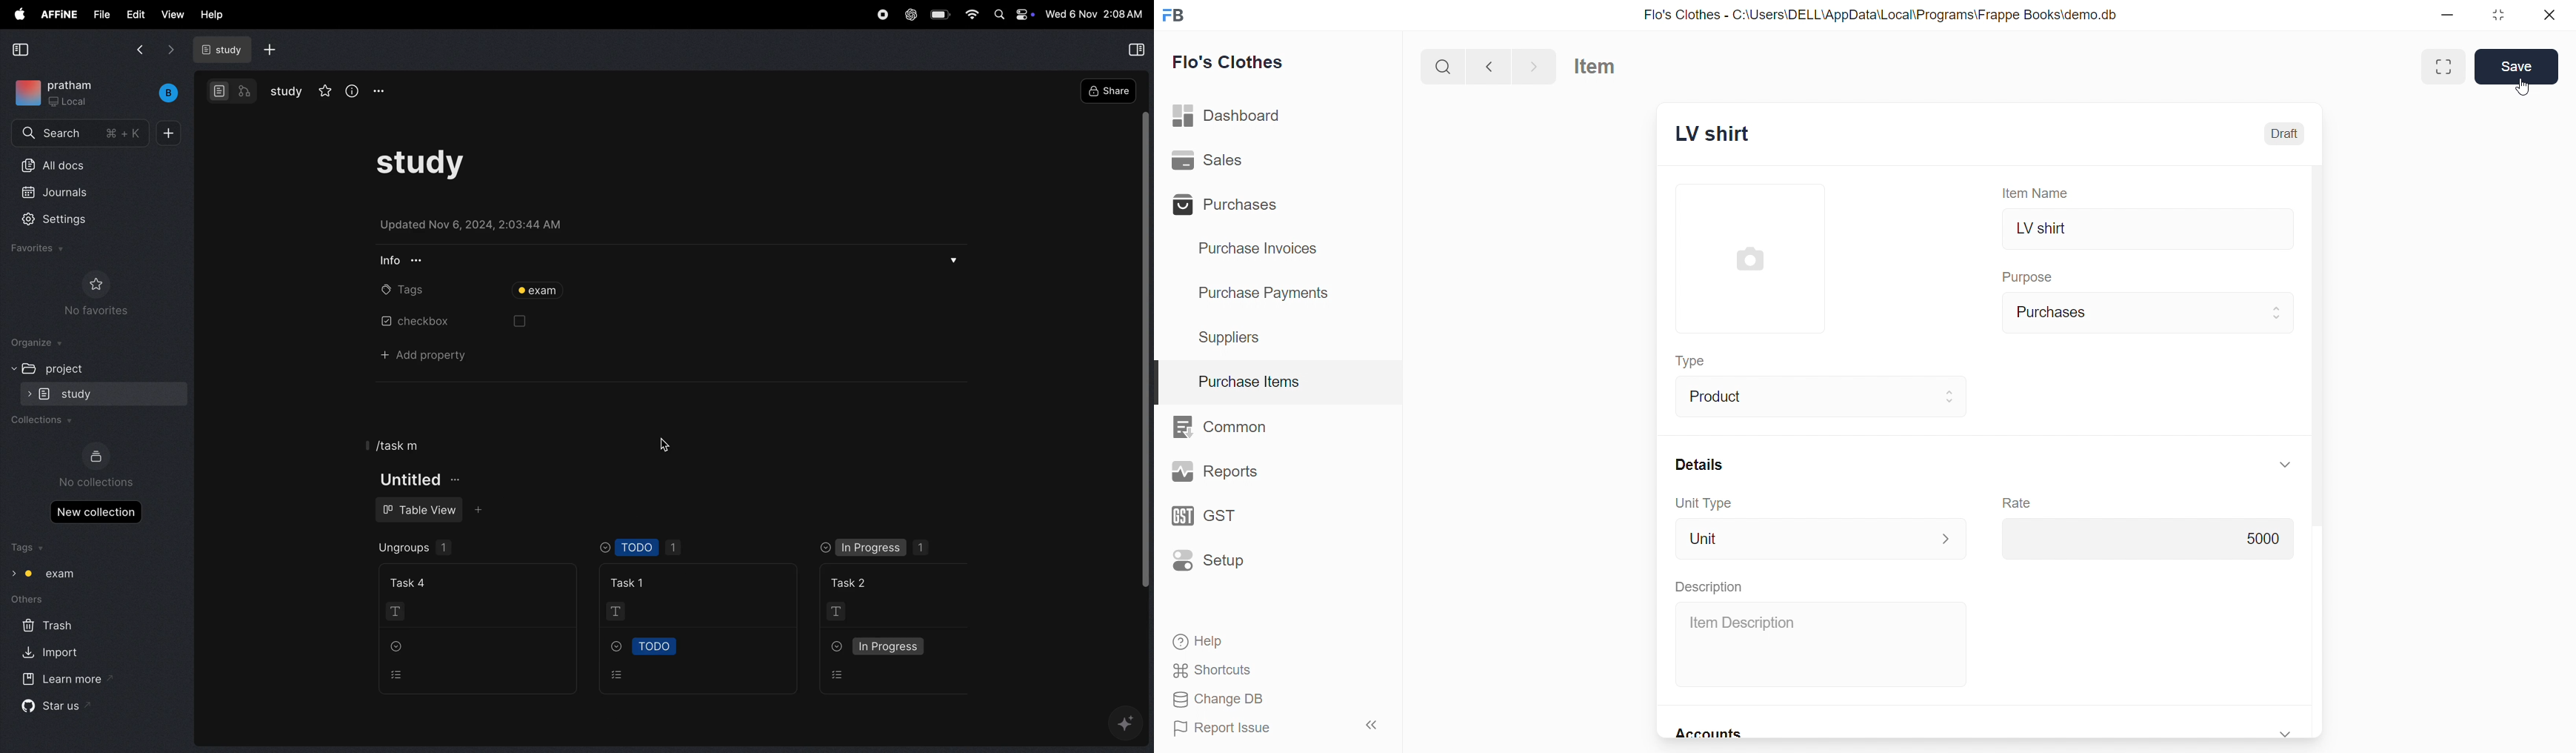 The width and height of the screenshot is (2576, 756). What do you see at coordinates (837, 612) in the screenshot?
I see `T` at bounding box center [837, 612].